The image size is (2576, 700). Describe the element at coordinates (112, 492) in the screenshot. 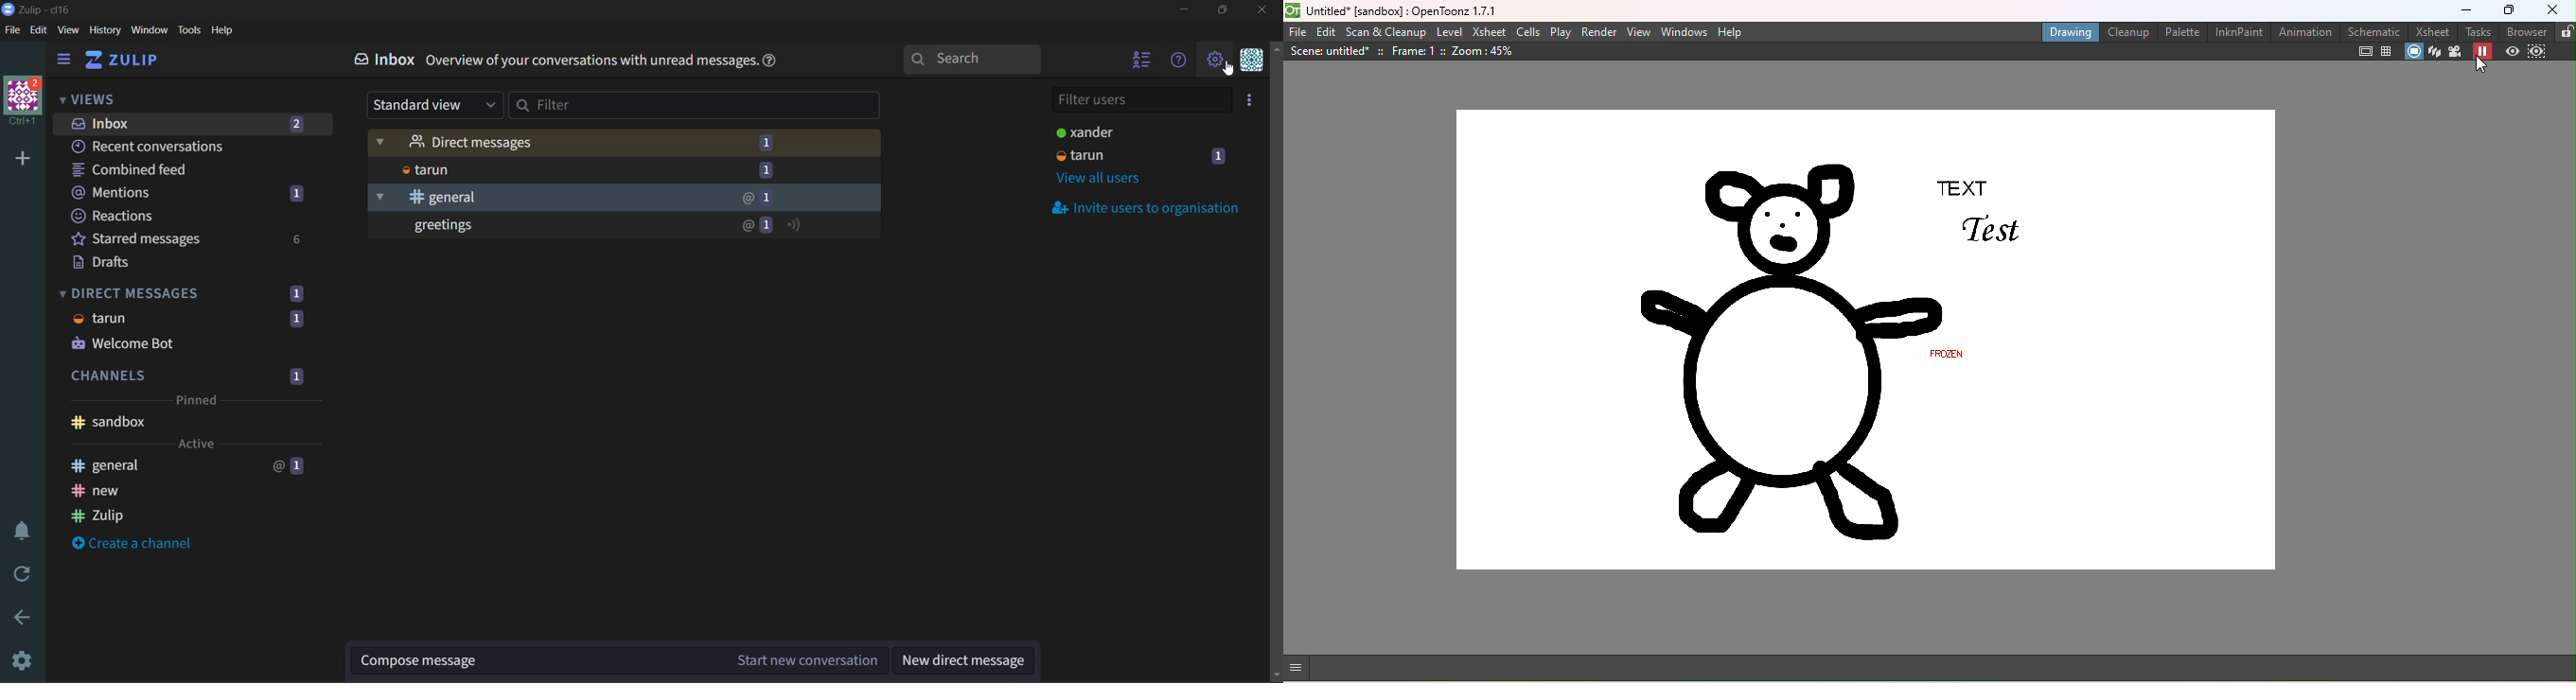

I see `new` at that location.